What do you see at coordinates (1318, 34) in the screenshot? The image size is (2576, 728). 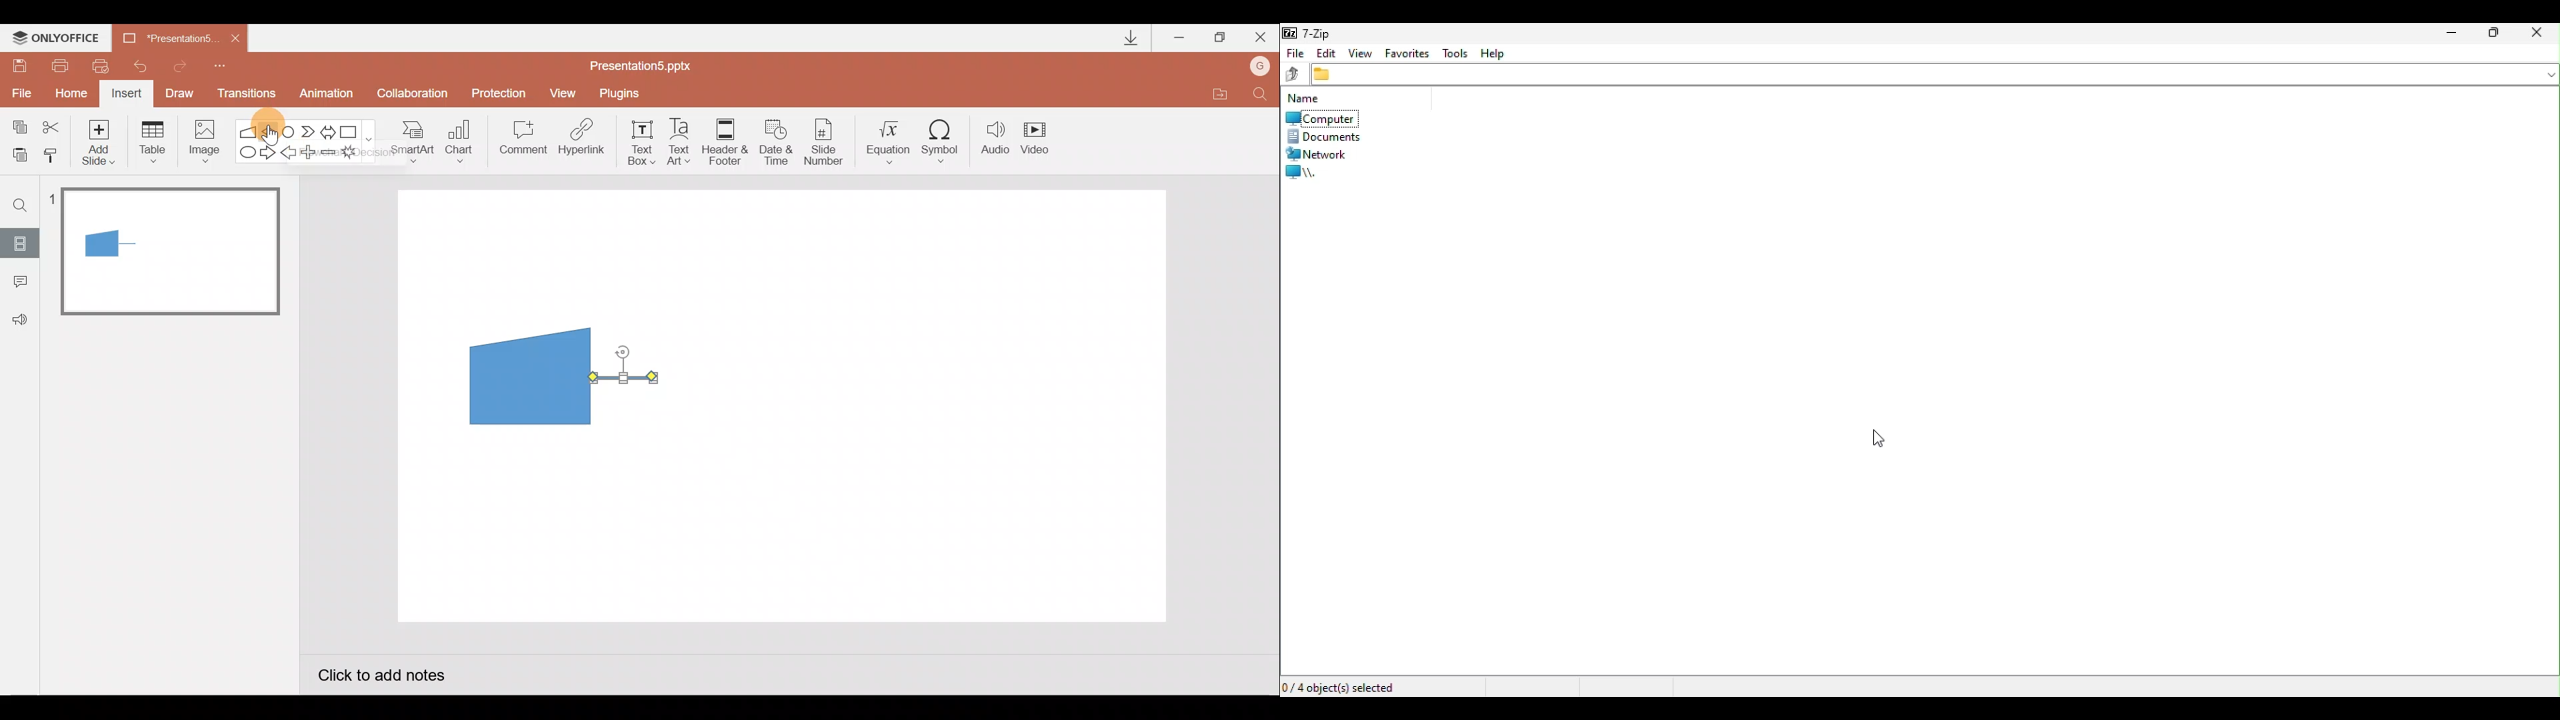 I see `7 zip ` at bounding box center [1318, 34].